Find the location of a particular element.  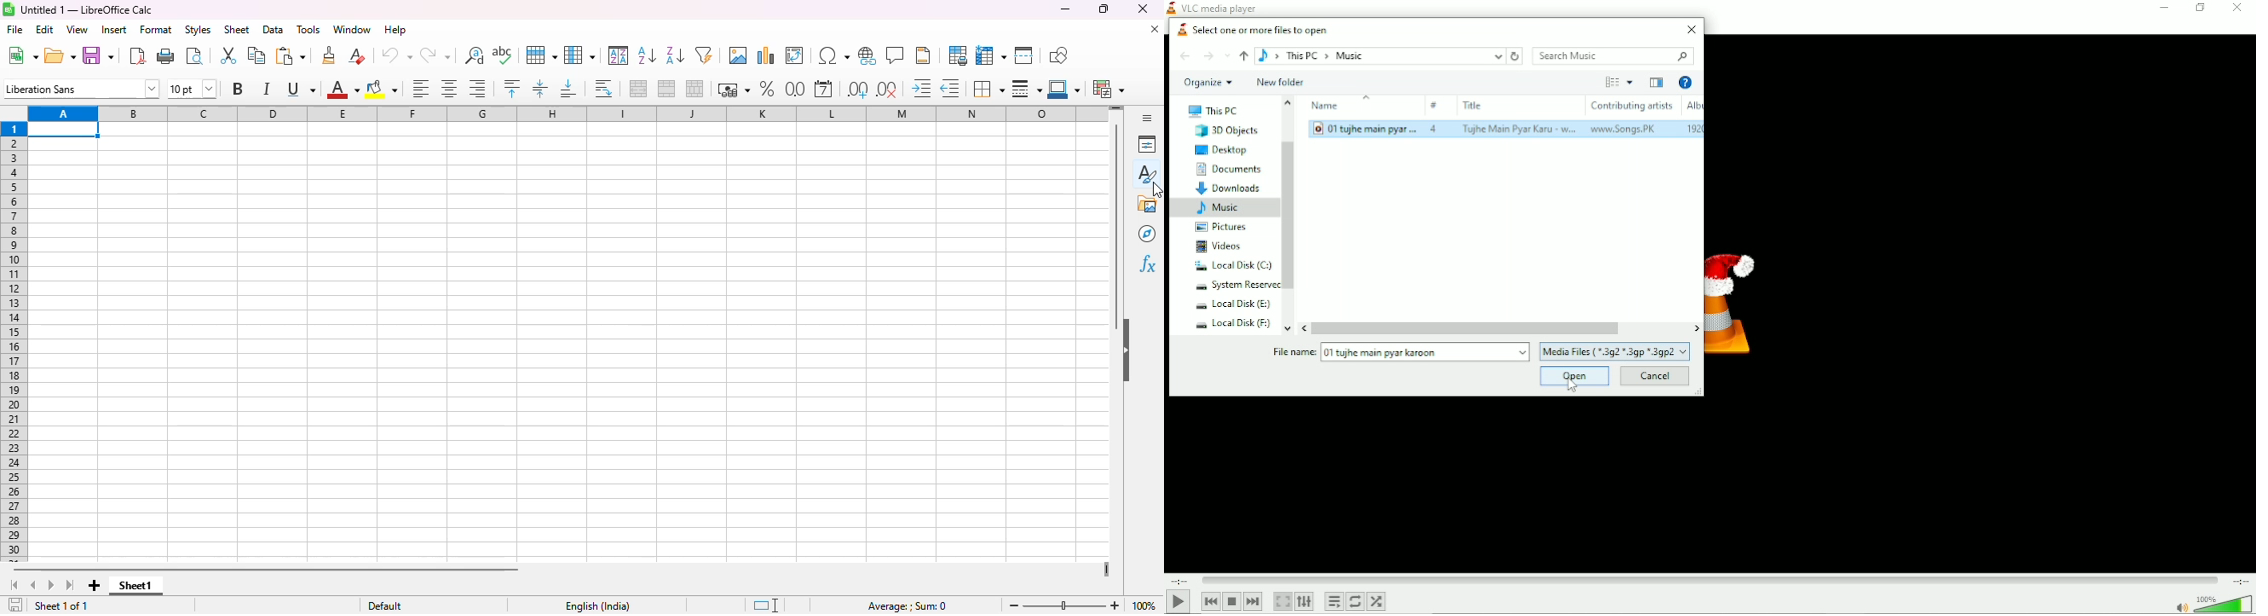

tools is located at coordinates (309, 30).